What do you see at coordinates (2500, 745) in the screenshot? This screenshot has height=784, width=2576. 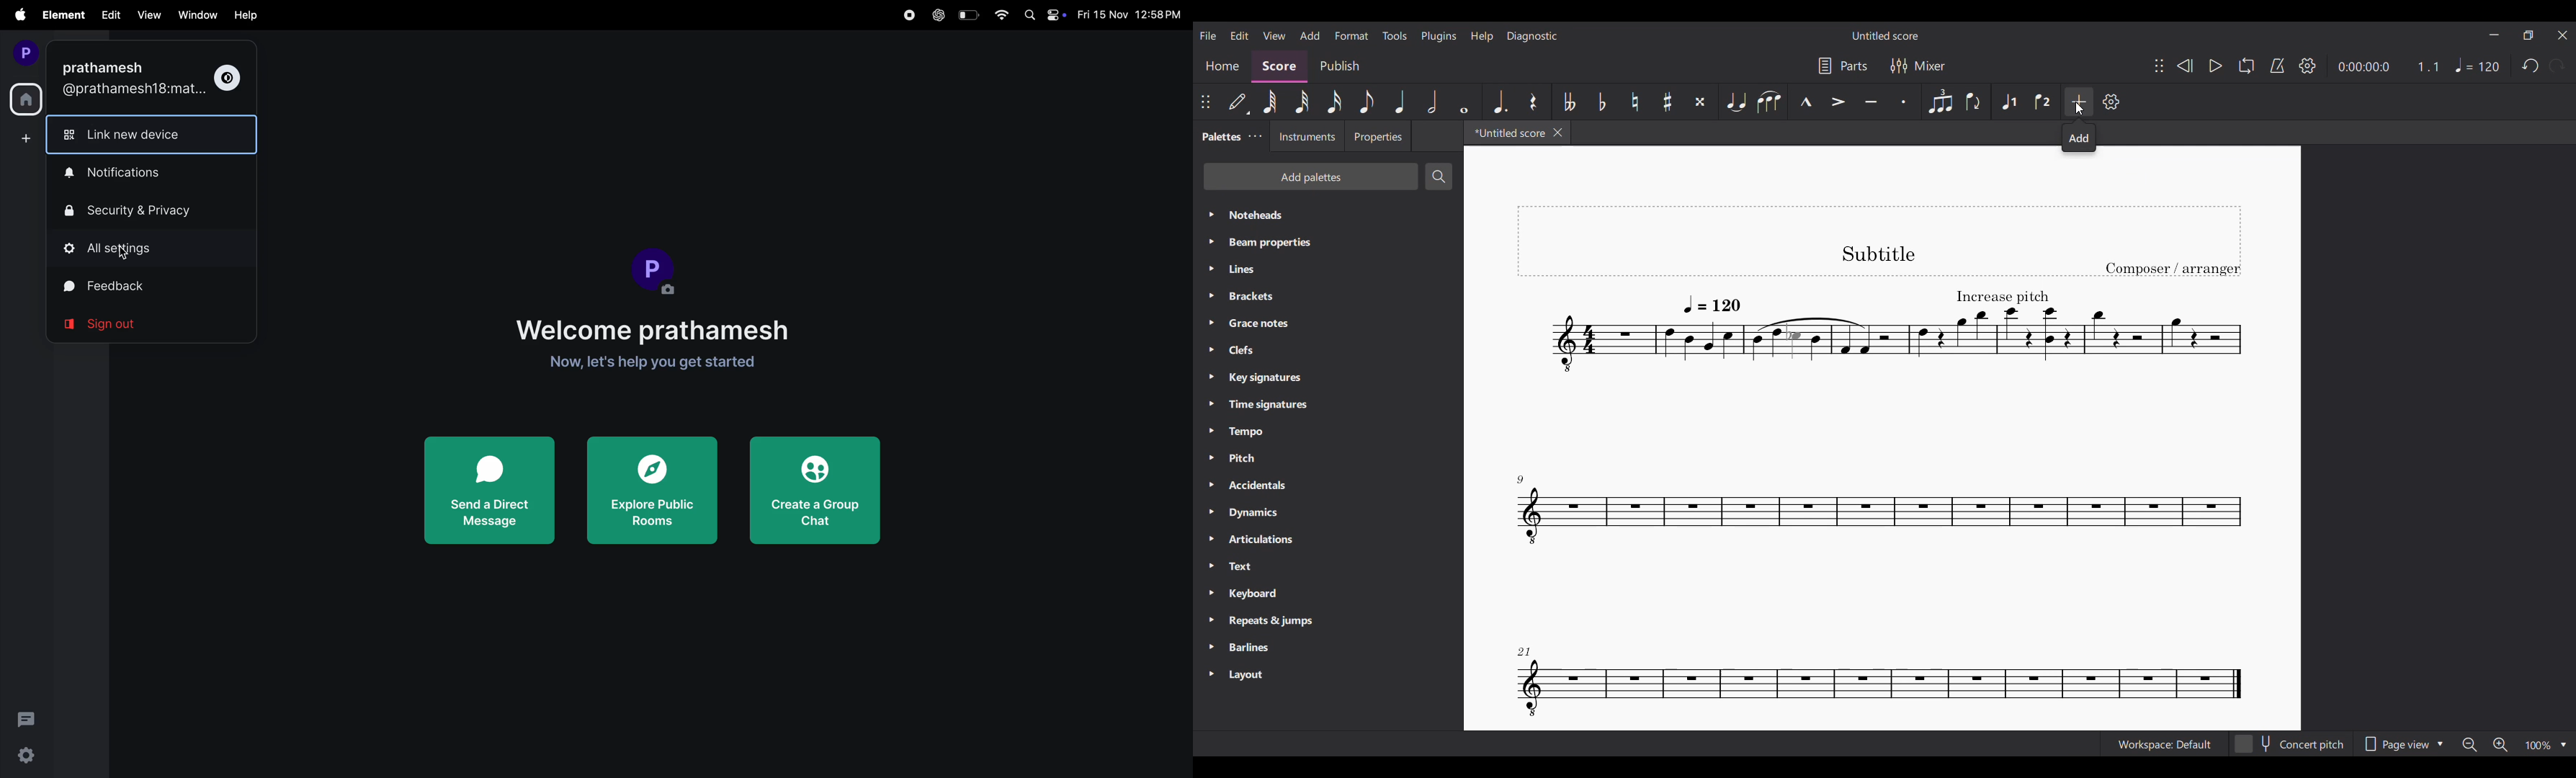 I see `Zoom in` at bounding box center [2500, 745].